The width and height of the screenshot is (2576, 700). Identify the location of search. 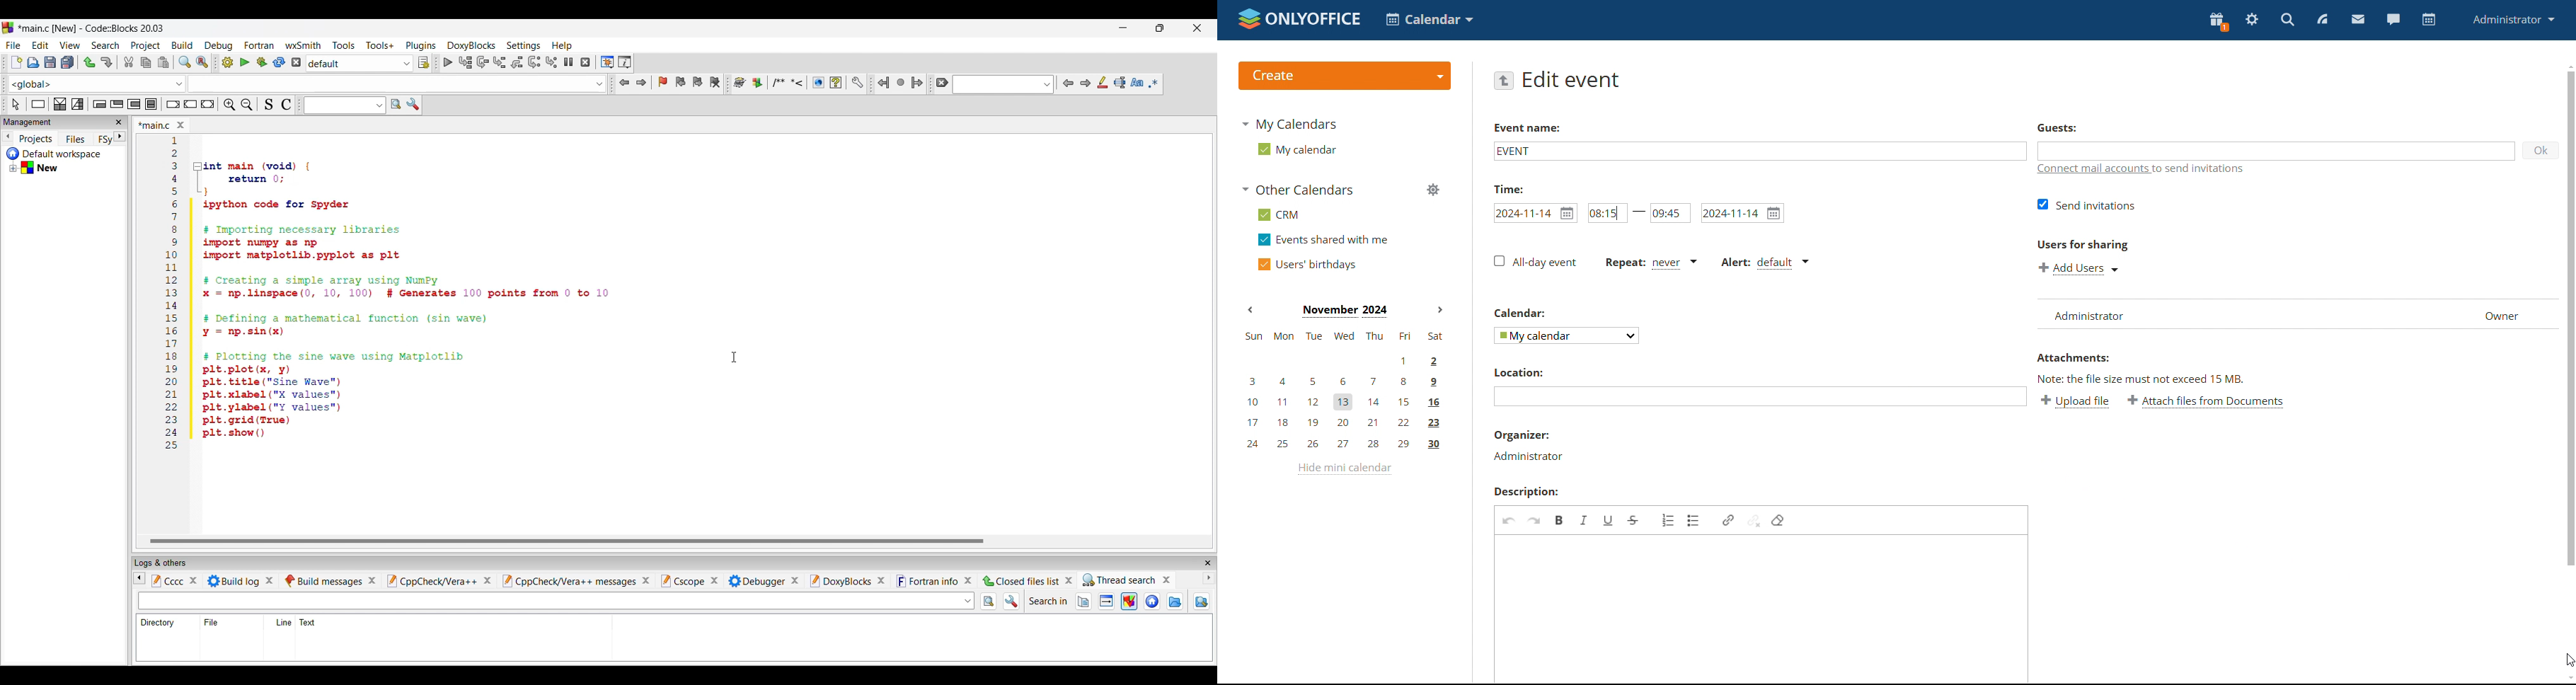
(1003, 85).